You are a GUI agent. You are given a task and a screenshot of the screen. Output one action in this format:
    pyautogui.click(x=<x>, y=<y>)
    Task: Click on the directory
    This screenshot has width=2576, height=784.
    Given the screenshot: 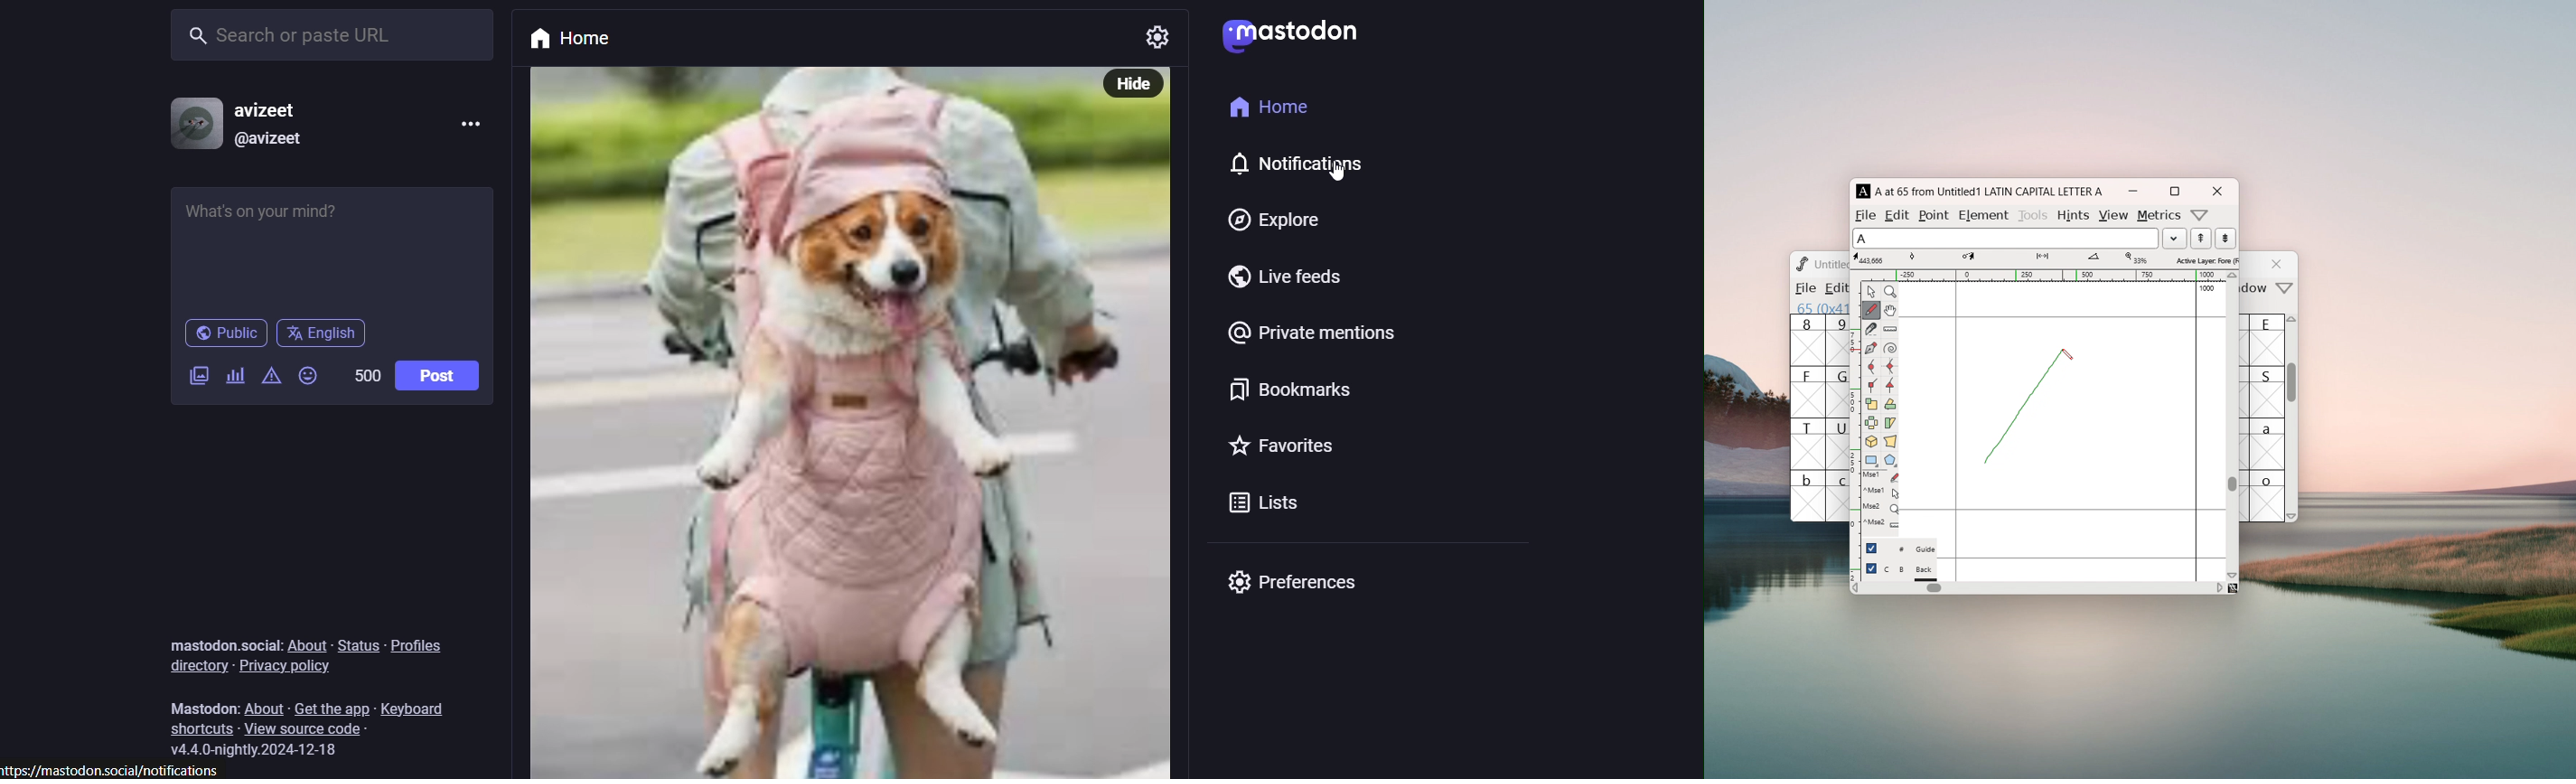 What is the action you would take?
    pyautogui.click(x=194, y=666)
    